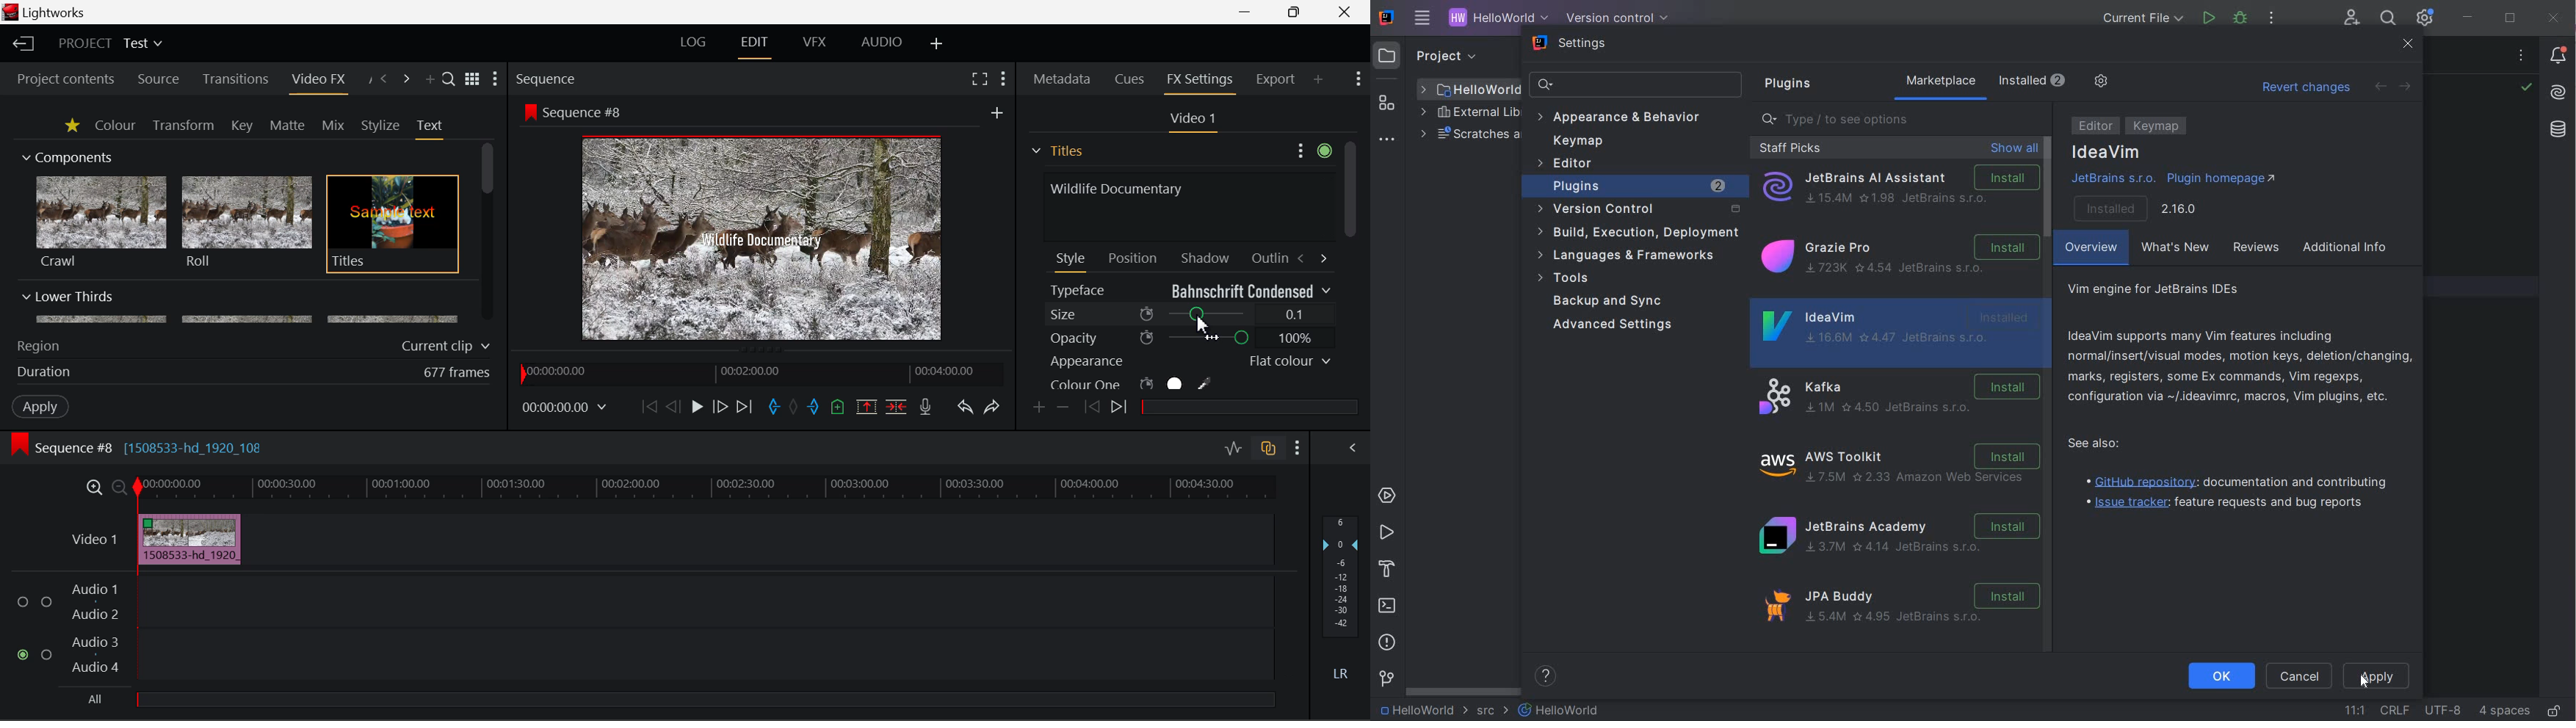  What do you see at coordinates (1041, 408) in the screenshot?
I see `Add keyframe` at bounding box center [1041, 408].